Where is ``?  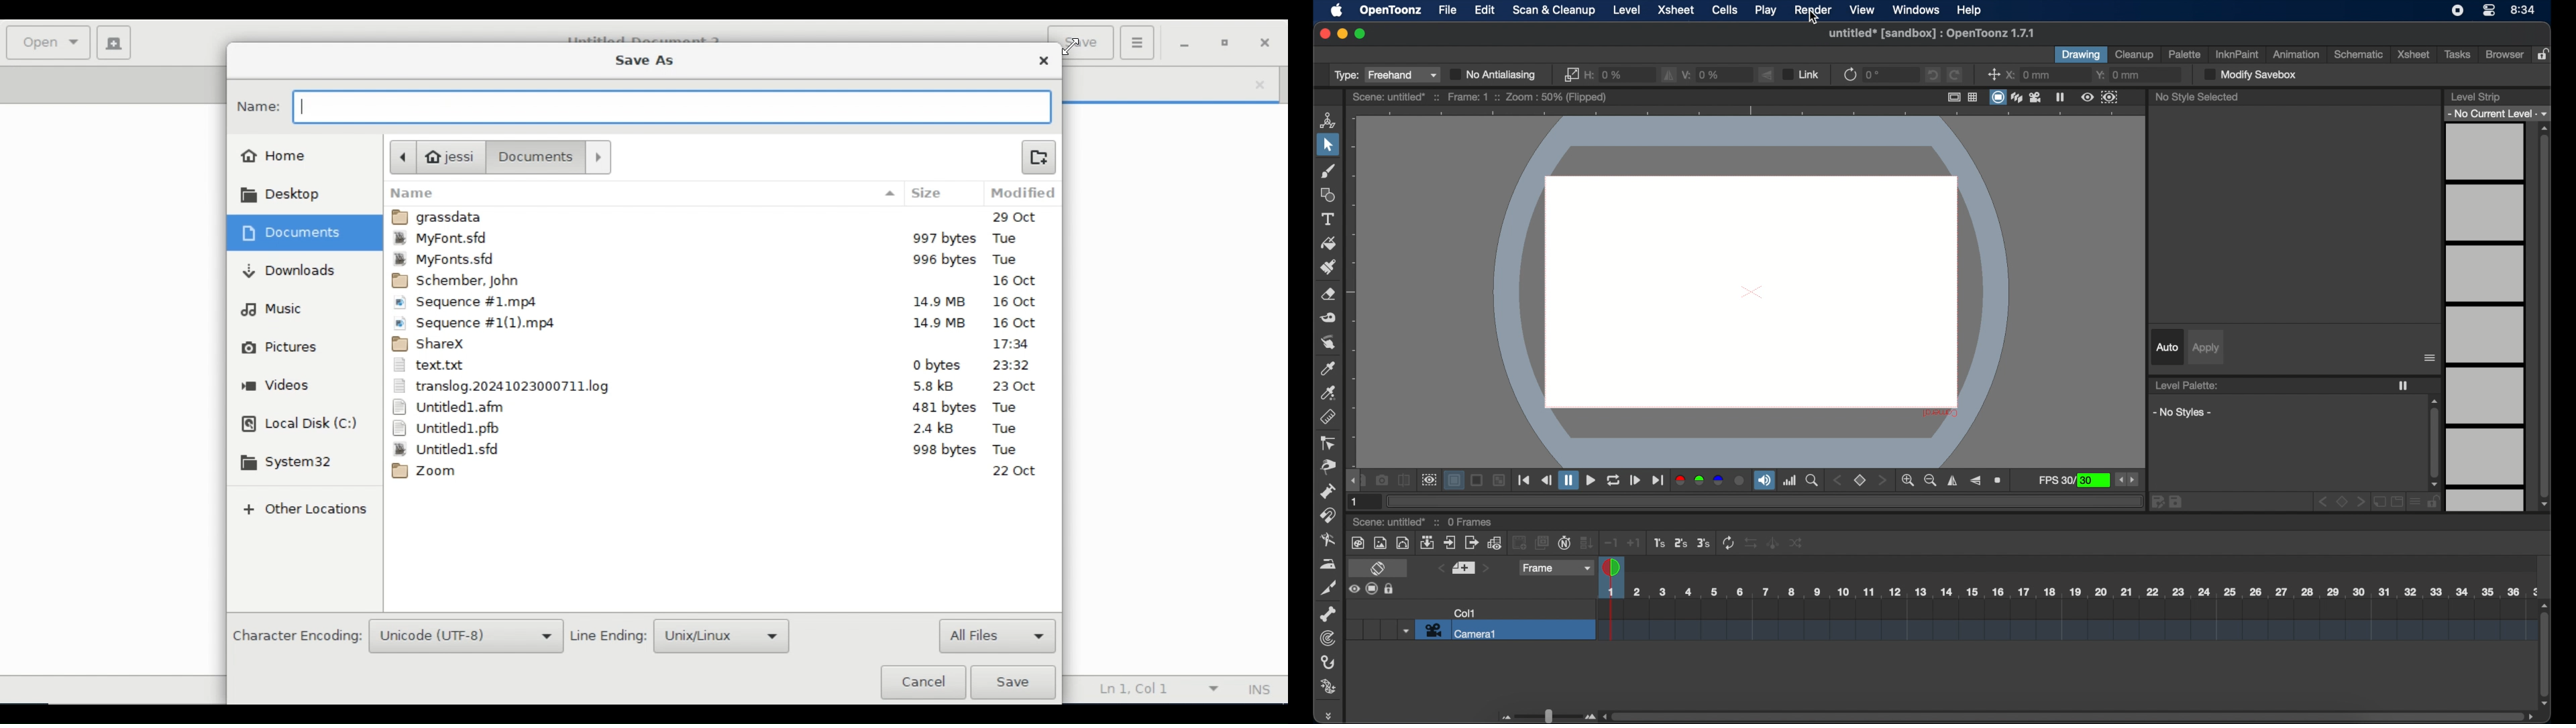  is located at coordinates (2177, 501).